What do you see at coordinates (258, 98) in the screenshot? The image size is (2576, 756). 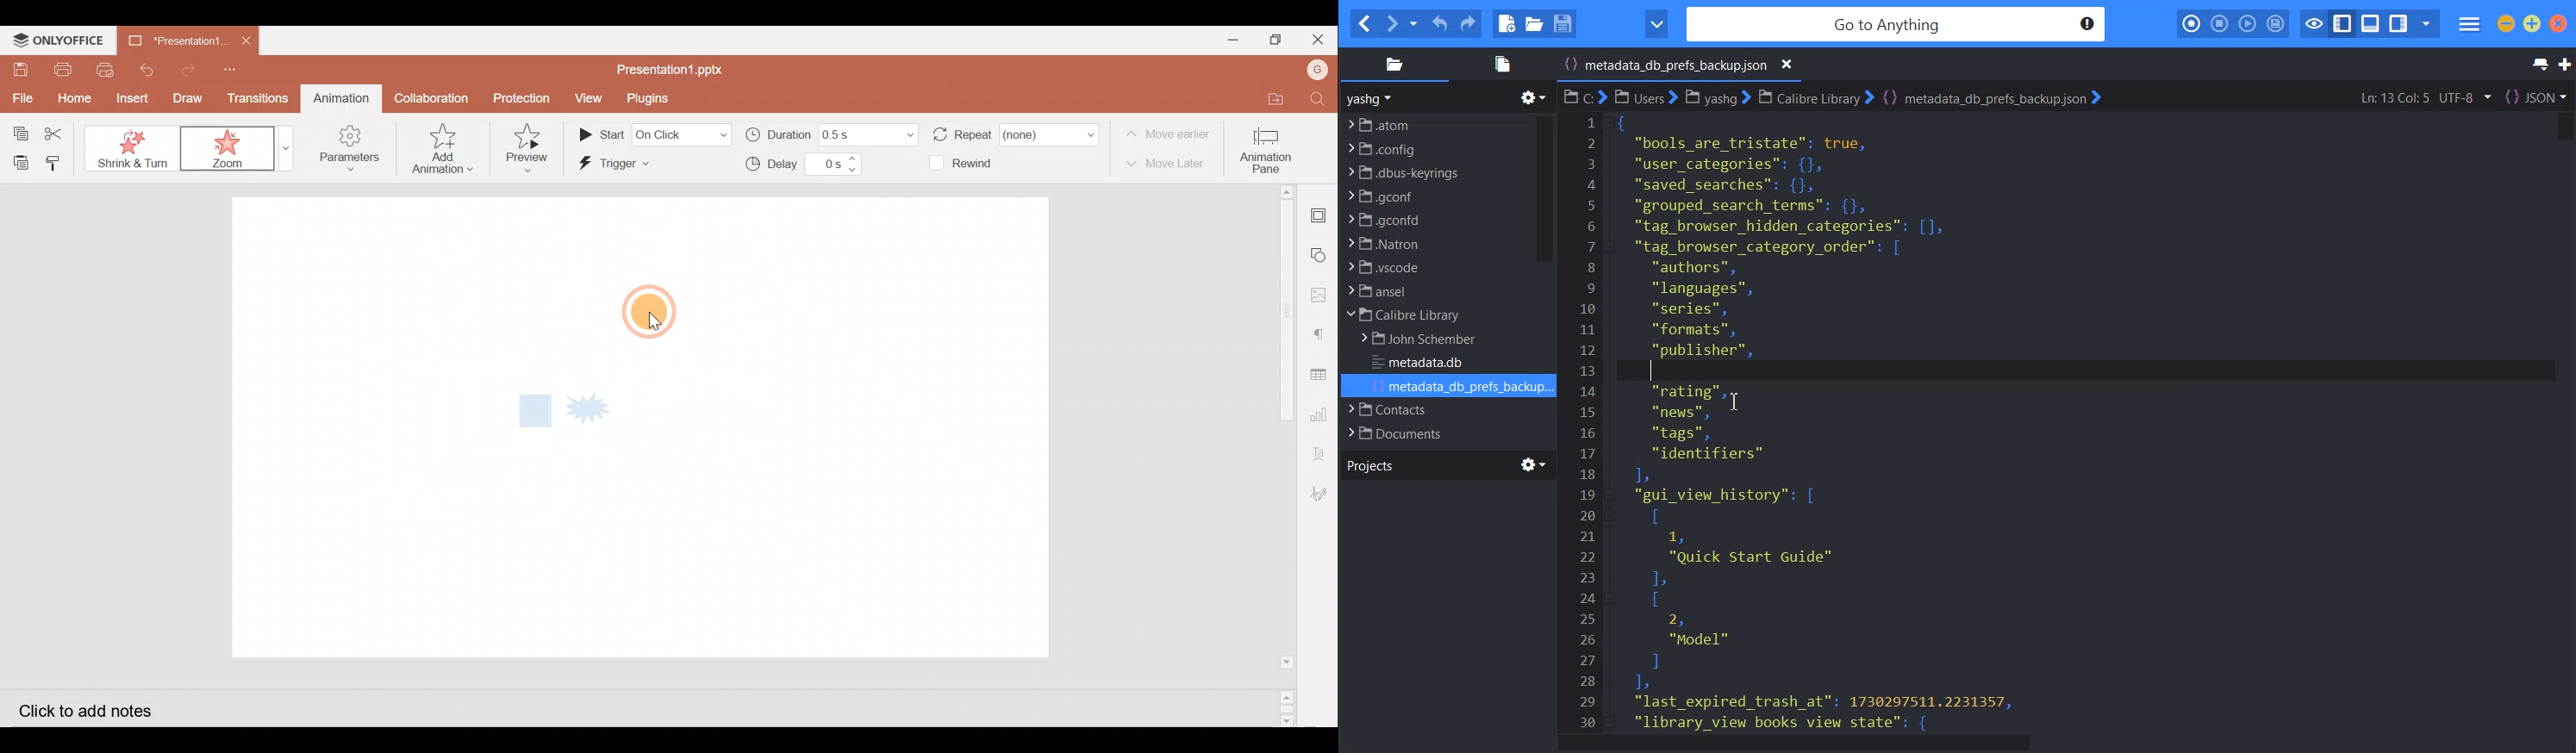 I see `Transitions` at bounding box center [258, 98].